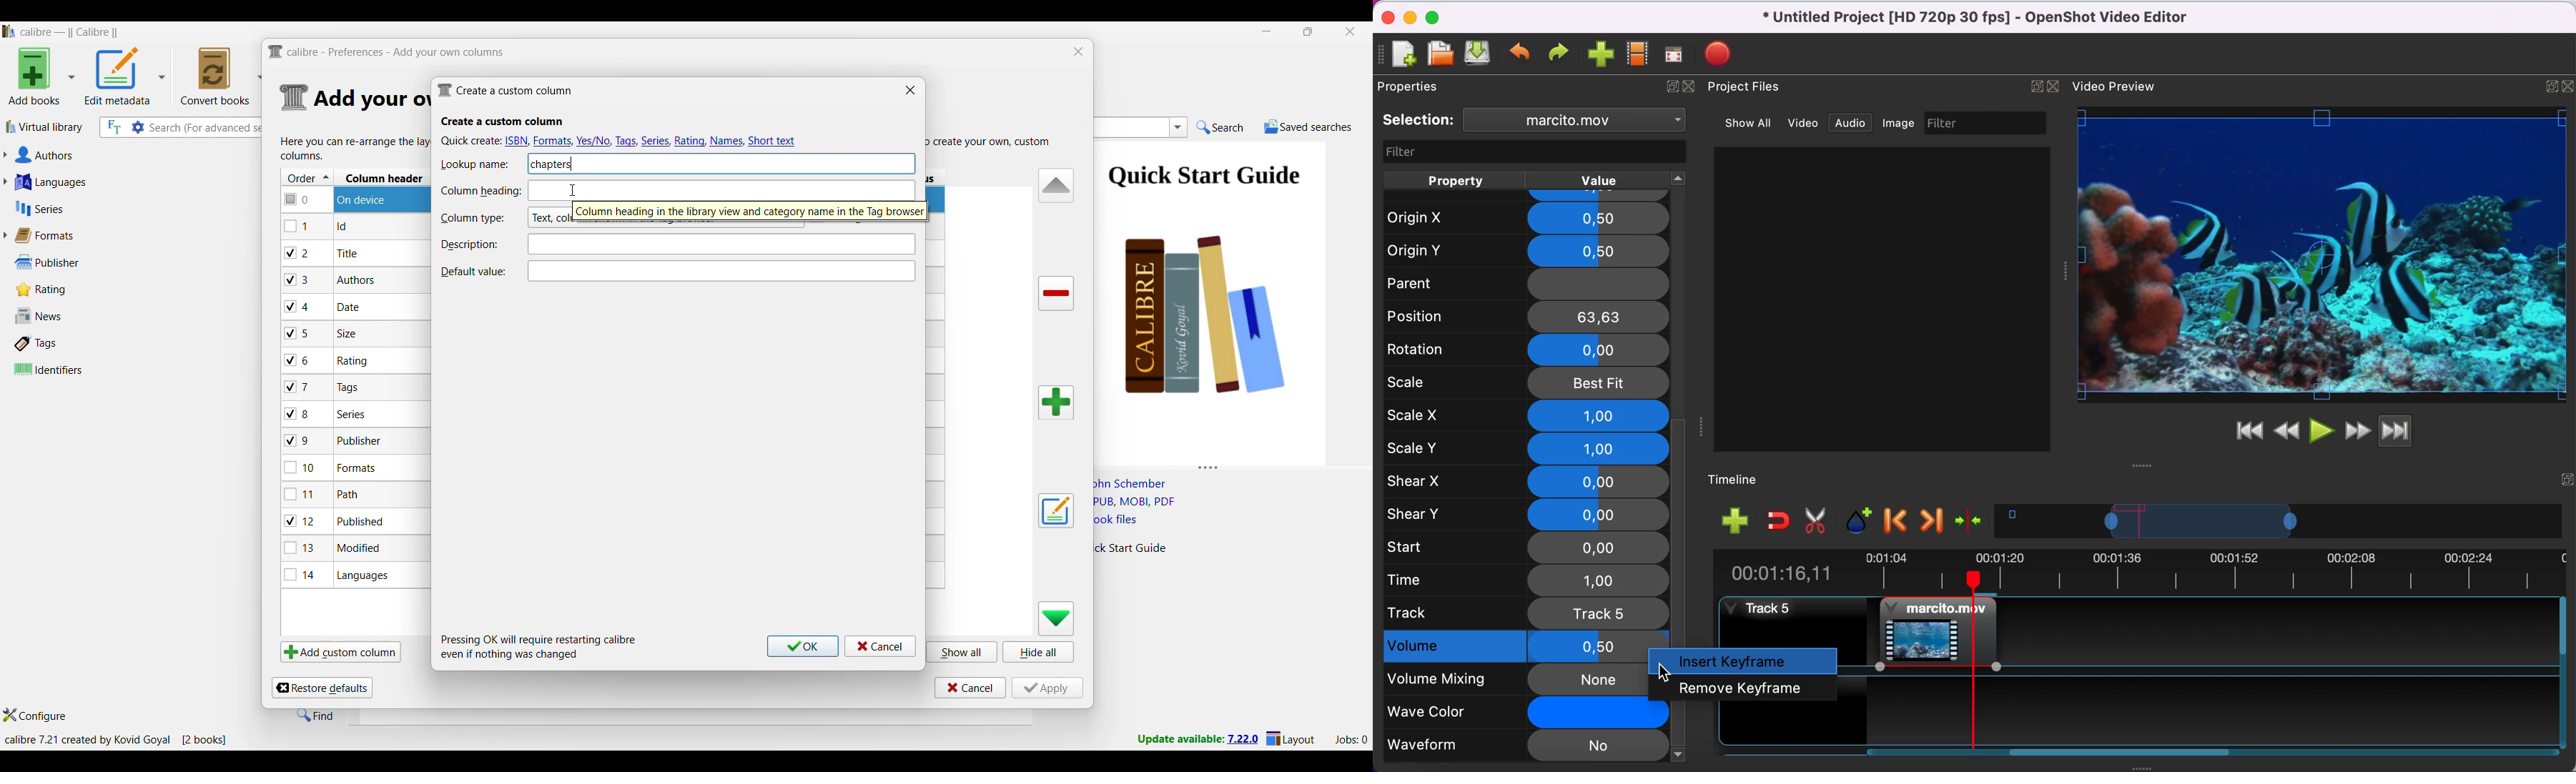  What do you see at coordinates (621, 140) in the screenshot?
I see `Quick create options` at bounding box center [621, 140].